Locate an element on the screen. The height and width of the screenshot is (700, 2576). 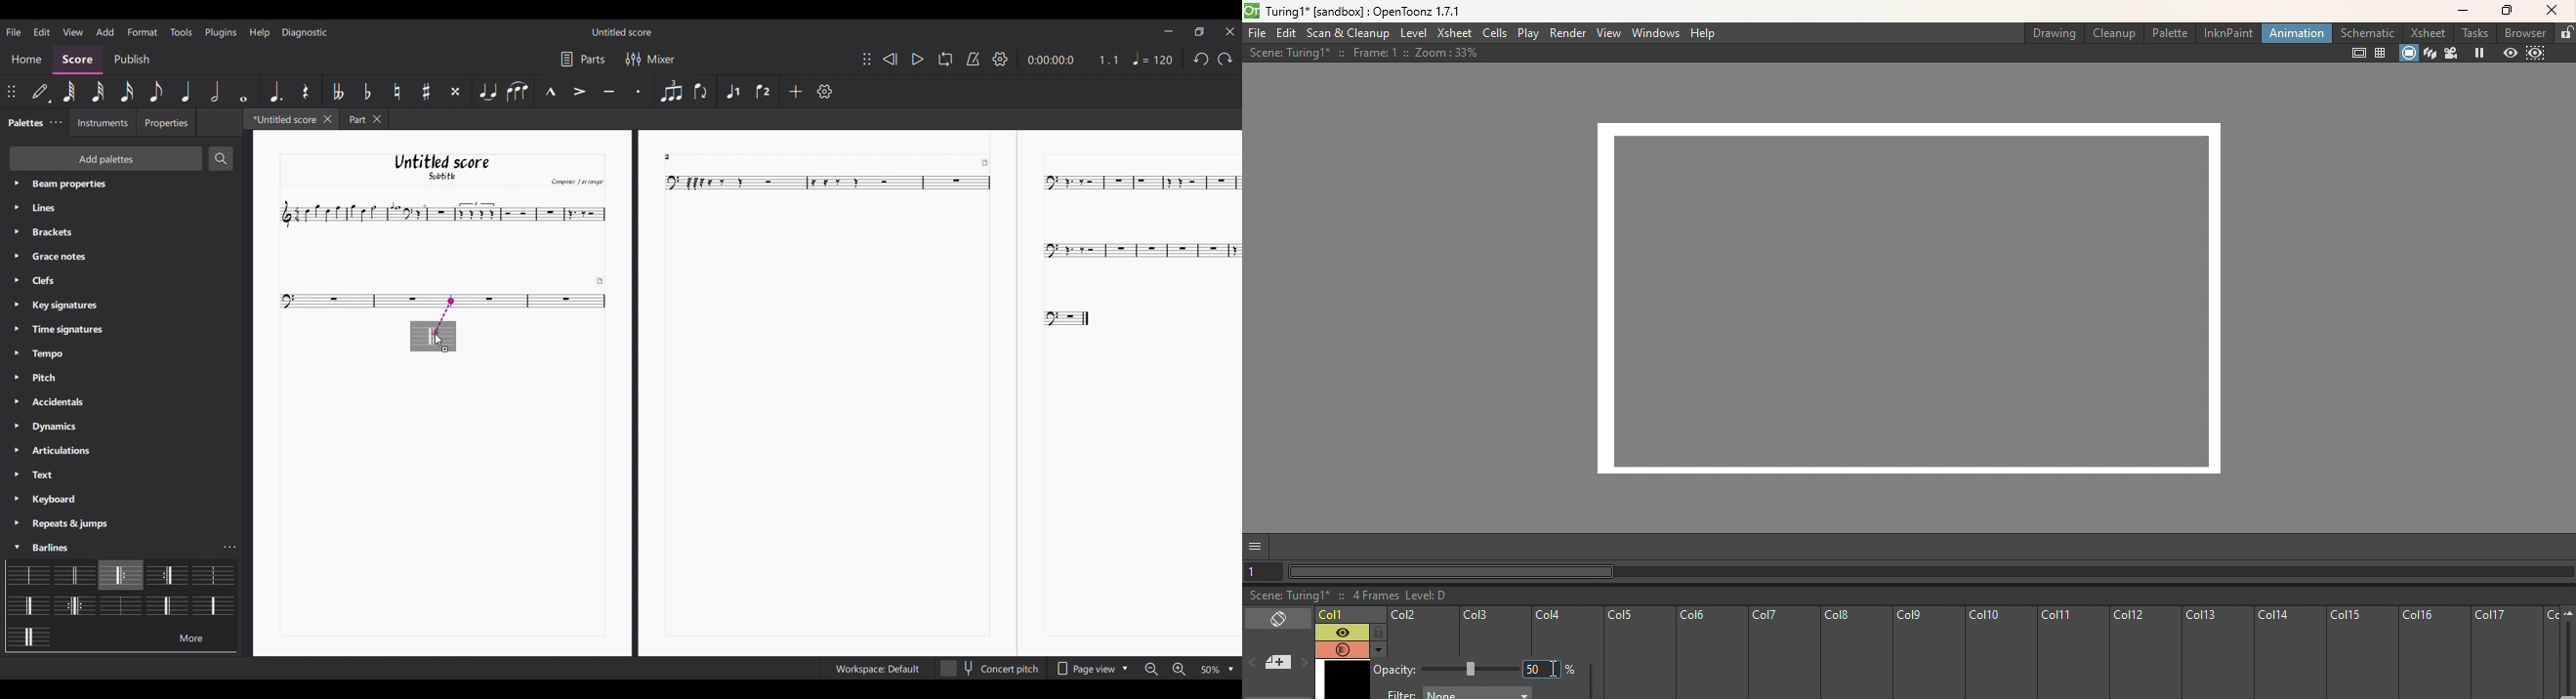
Barline options is located at coordinates (74, 575).